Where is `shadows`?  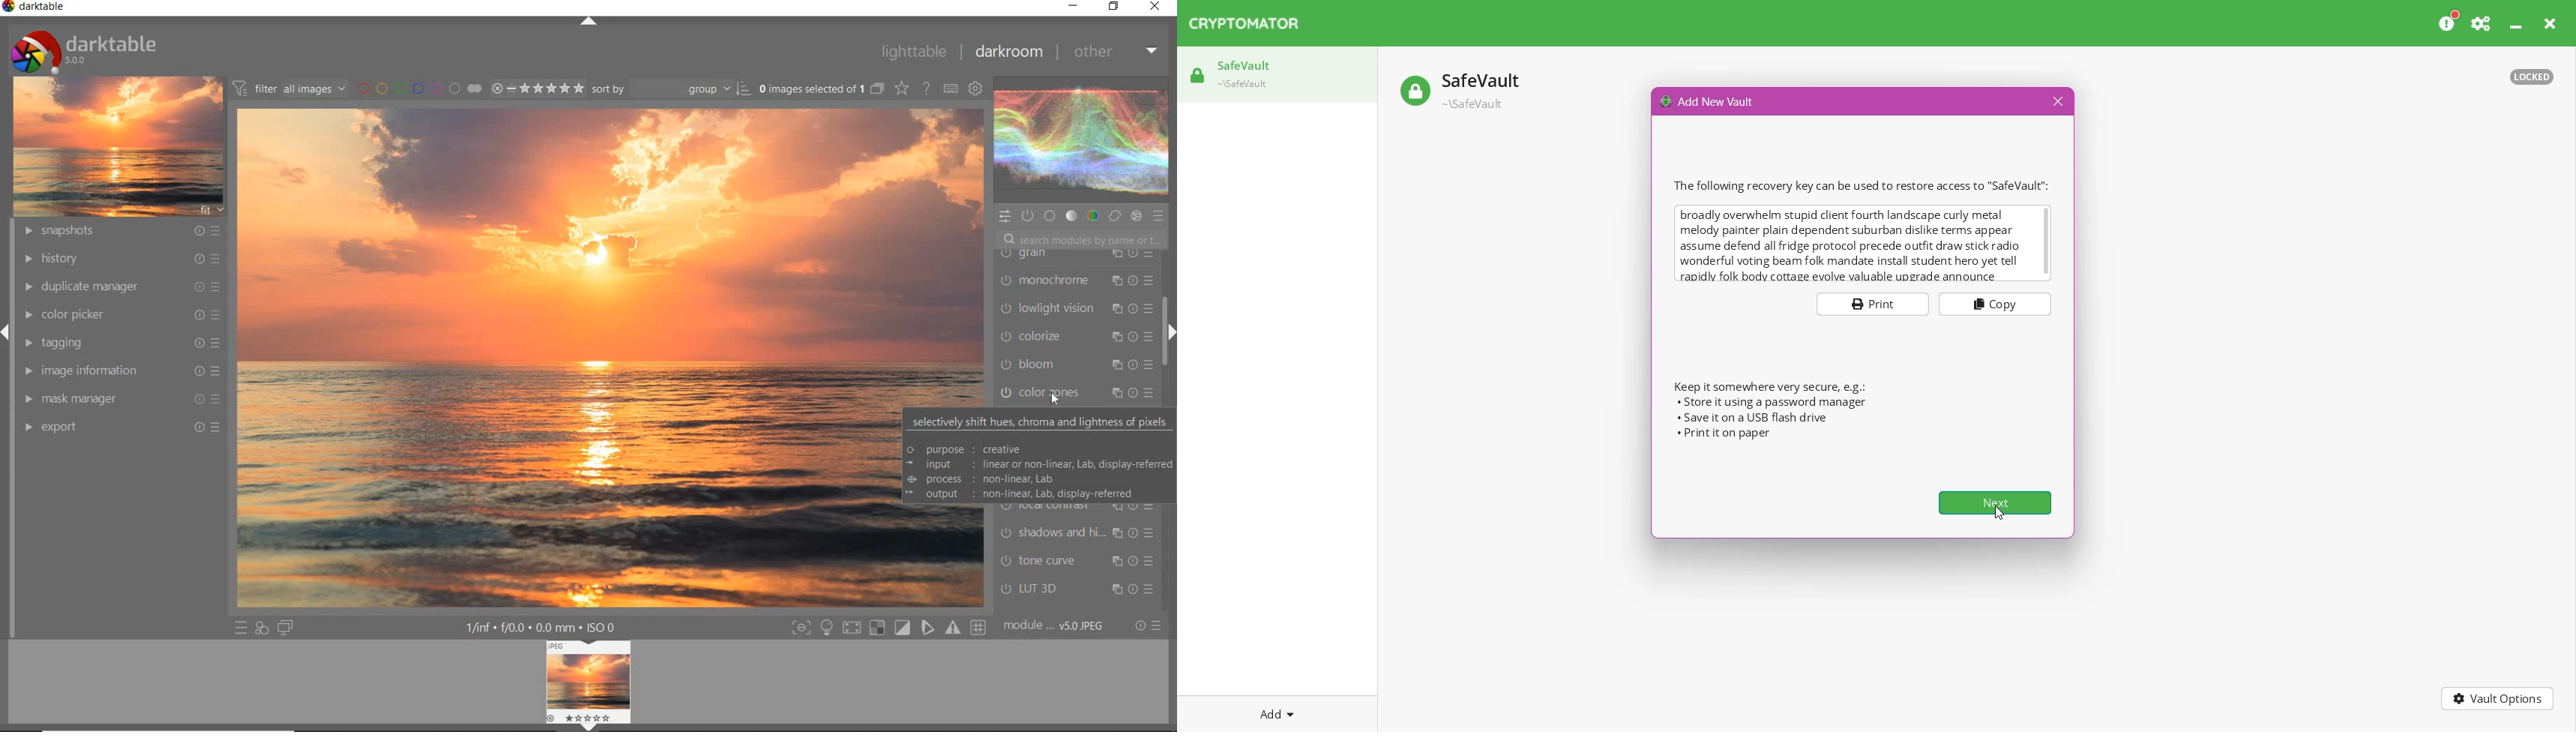 shadows is located at coordinates (1077, 534).